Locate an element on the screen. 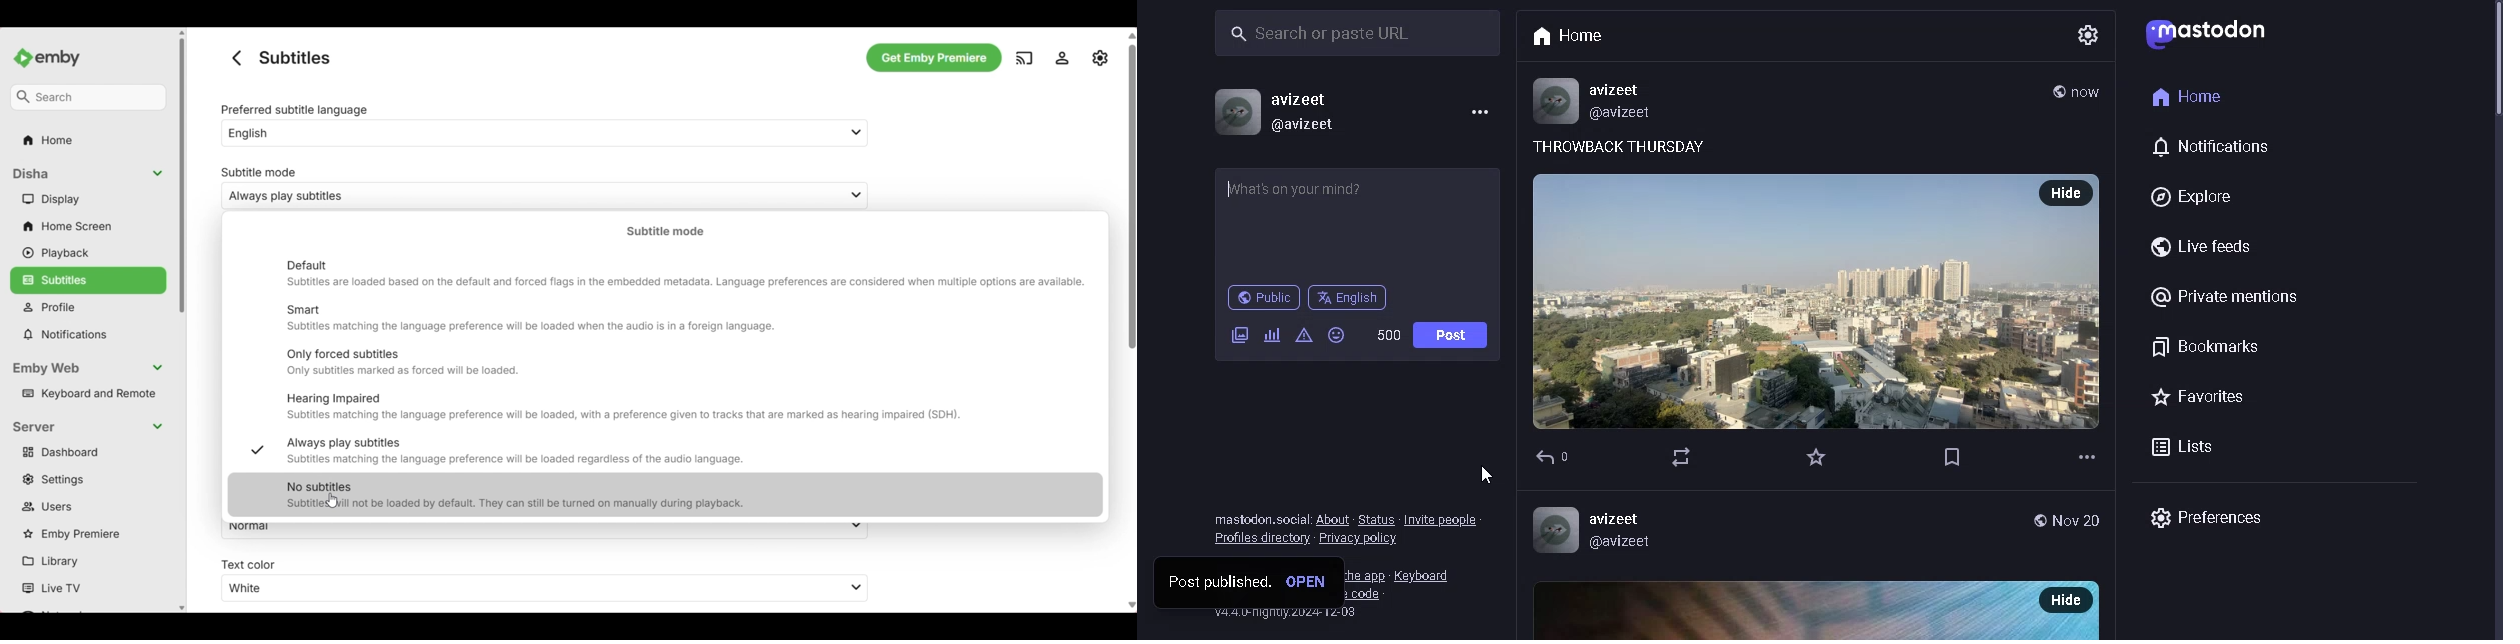  Profile Picture is located at coordinates (1555, 99).